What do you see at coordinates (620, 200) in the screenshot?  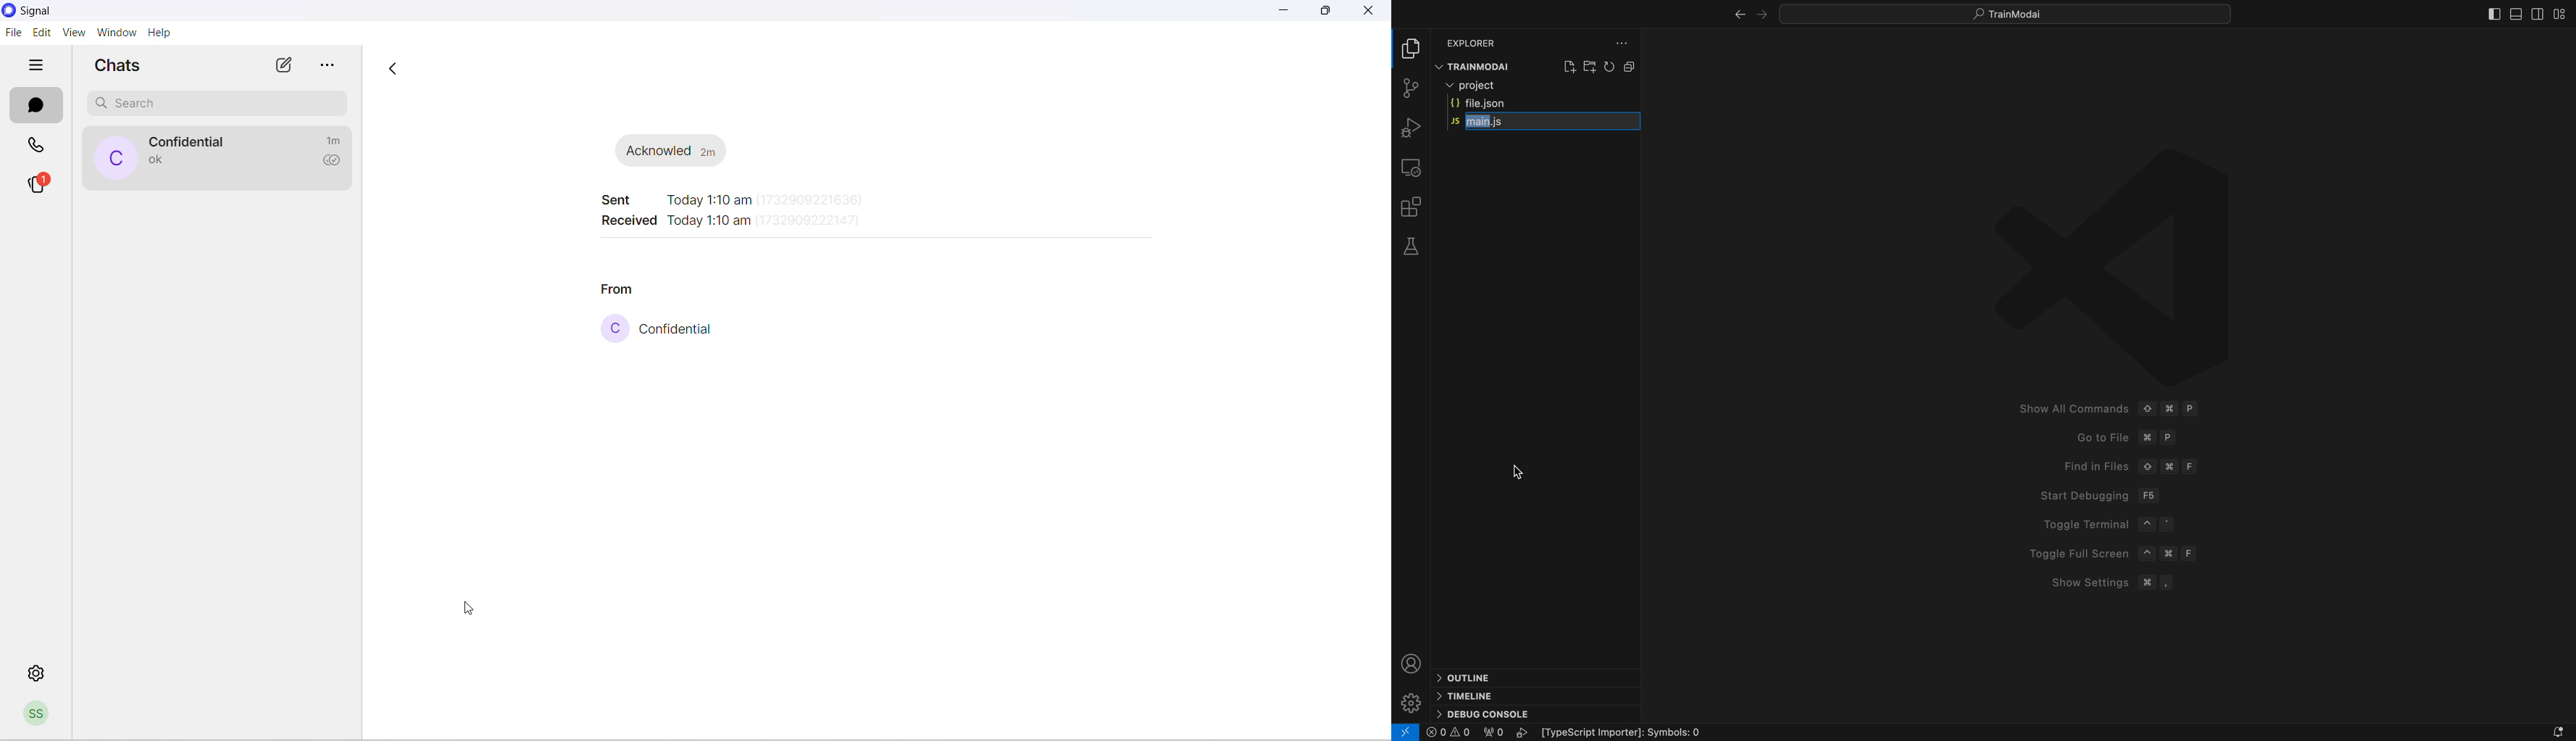 I see `sent timing heading` at bounding box center [620, 200].